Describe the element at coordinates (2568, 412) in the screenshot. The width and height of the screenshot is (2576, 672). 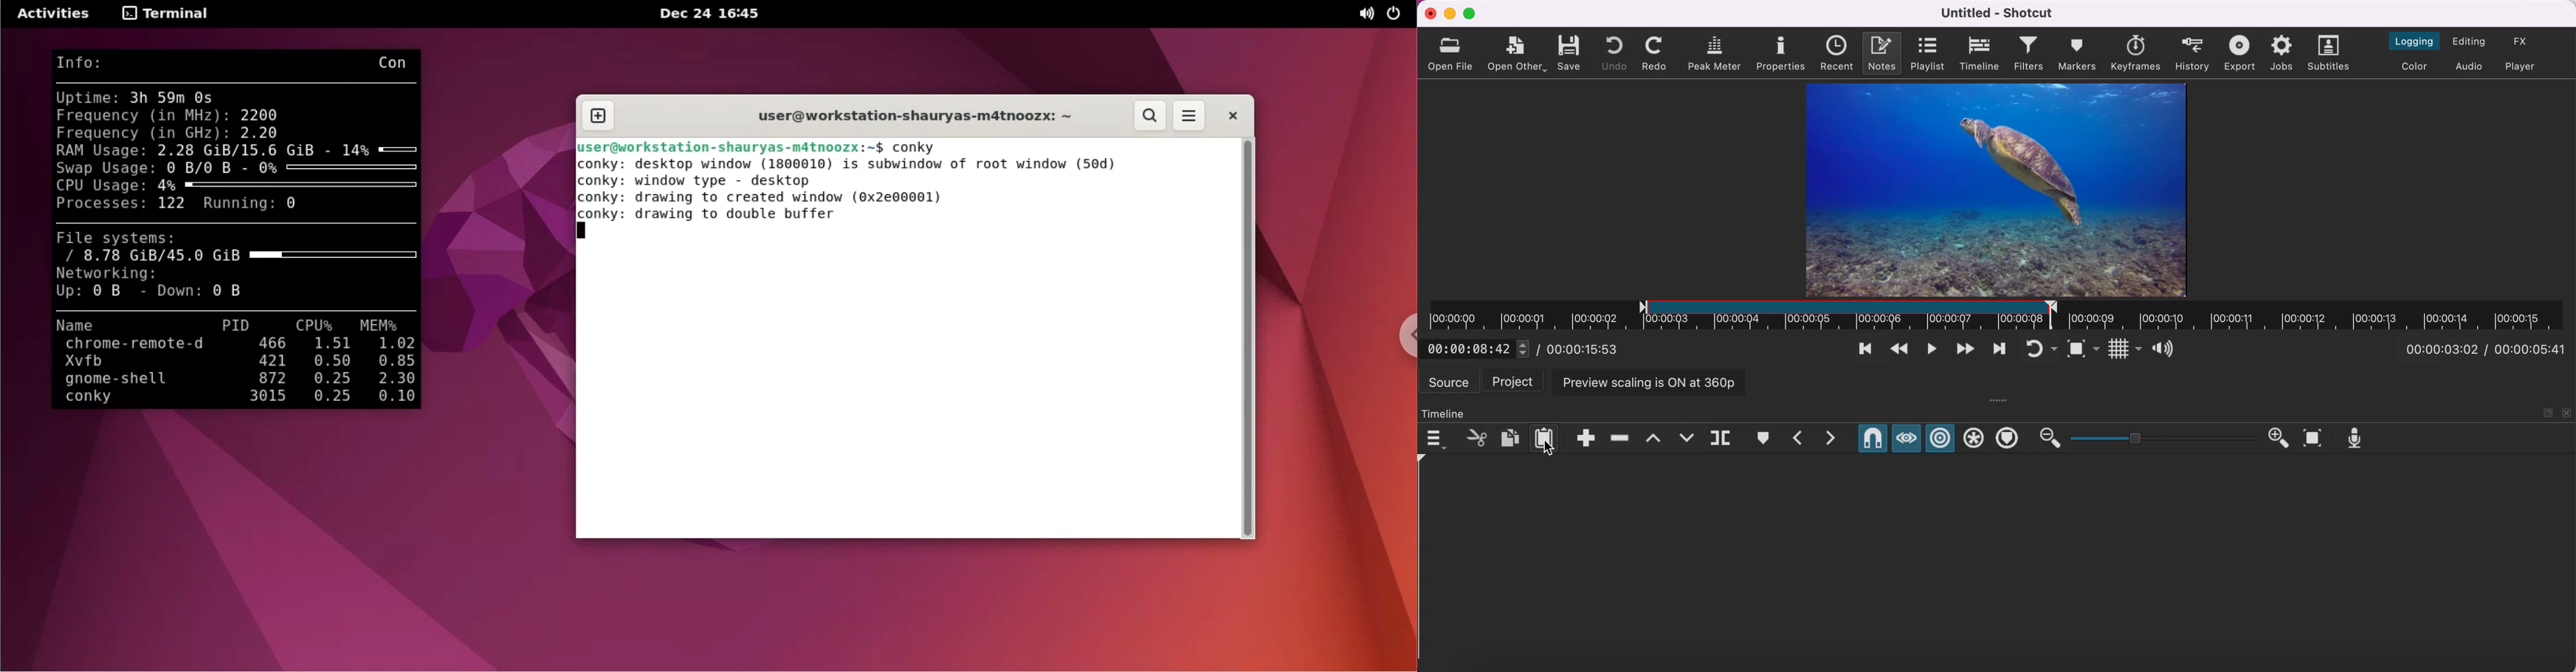
I see `close` at that location.